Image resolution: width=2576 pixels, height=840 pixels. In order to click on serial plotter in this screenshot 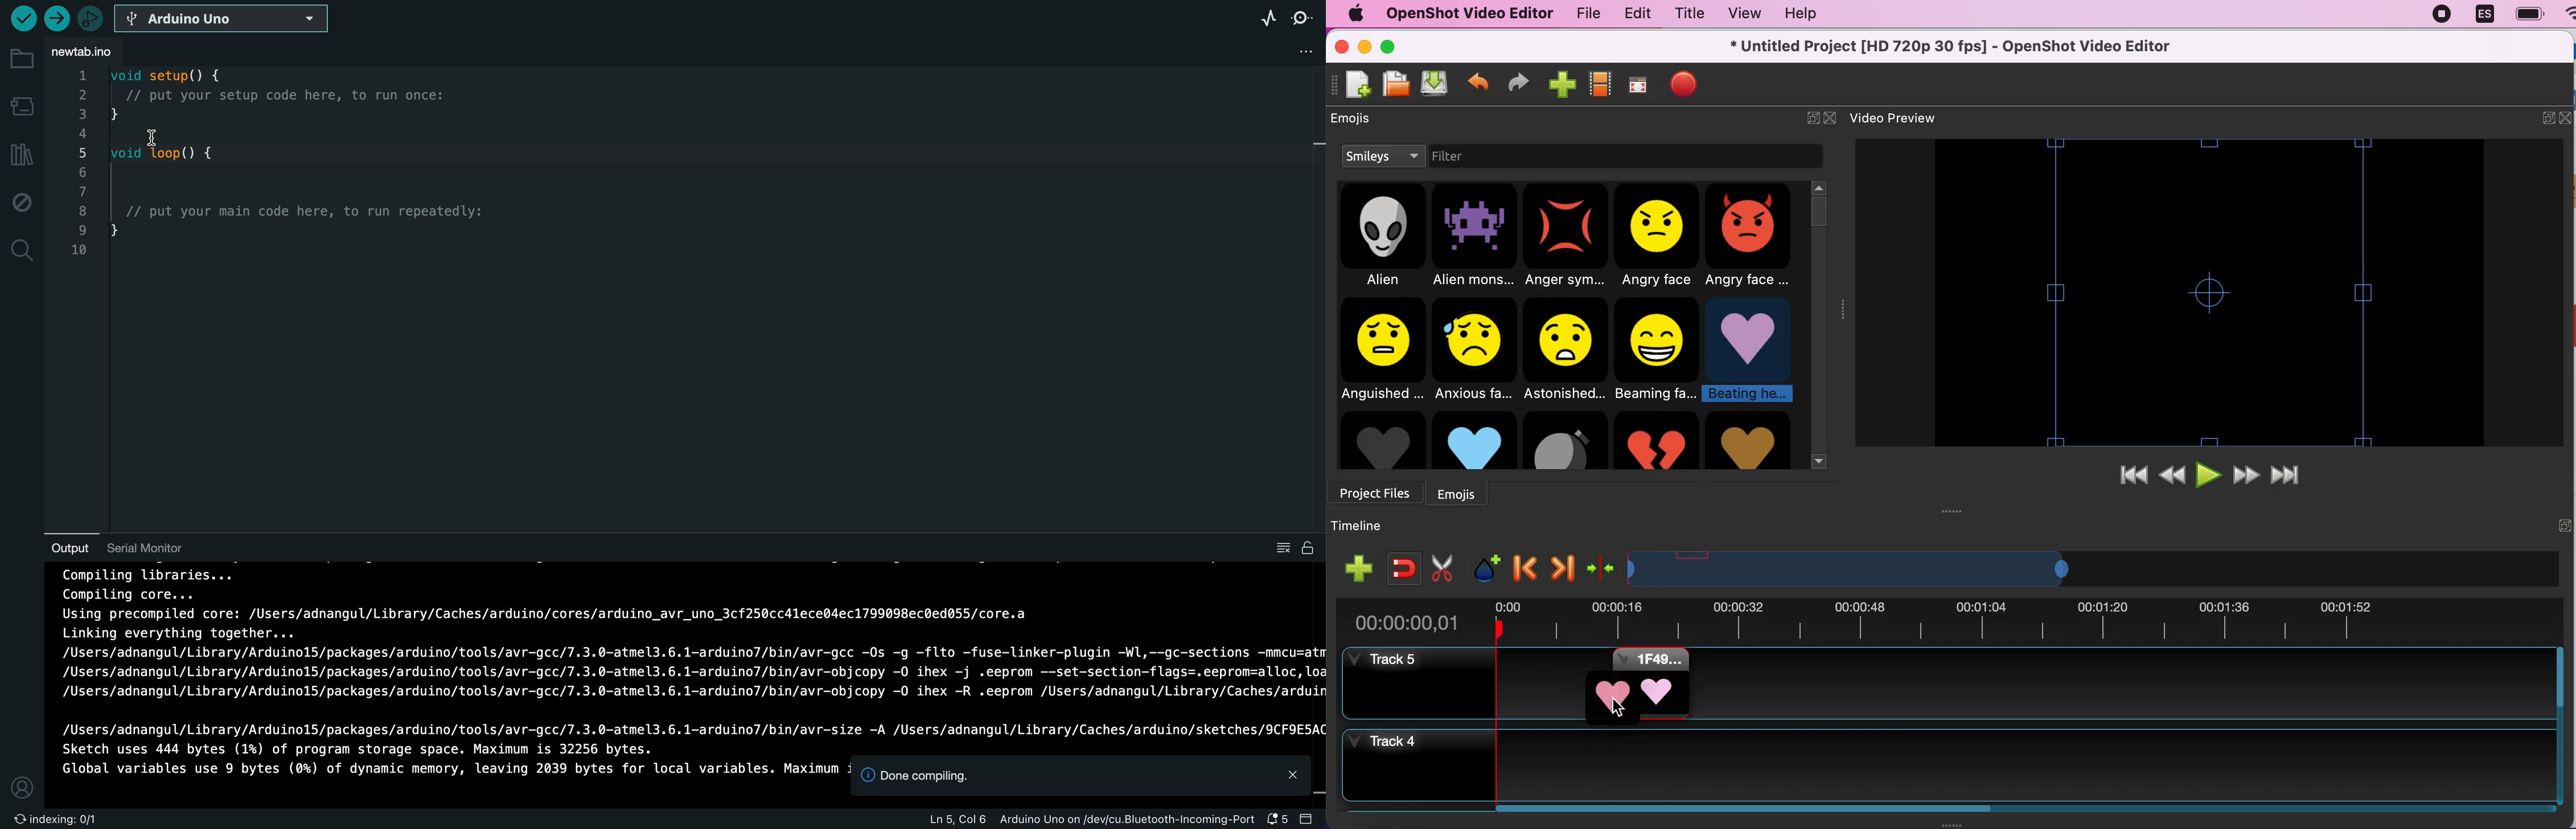, I will do `click(1266, 20)`.